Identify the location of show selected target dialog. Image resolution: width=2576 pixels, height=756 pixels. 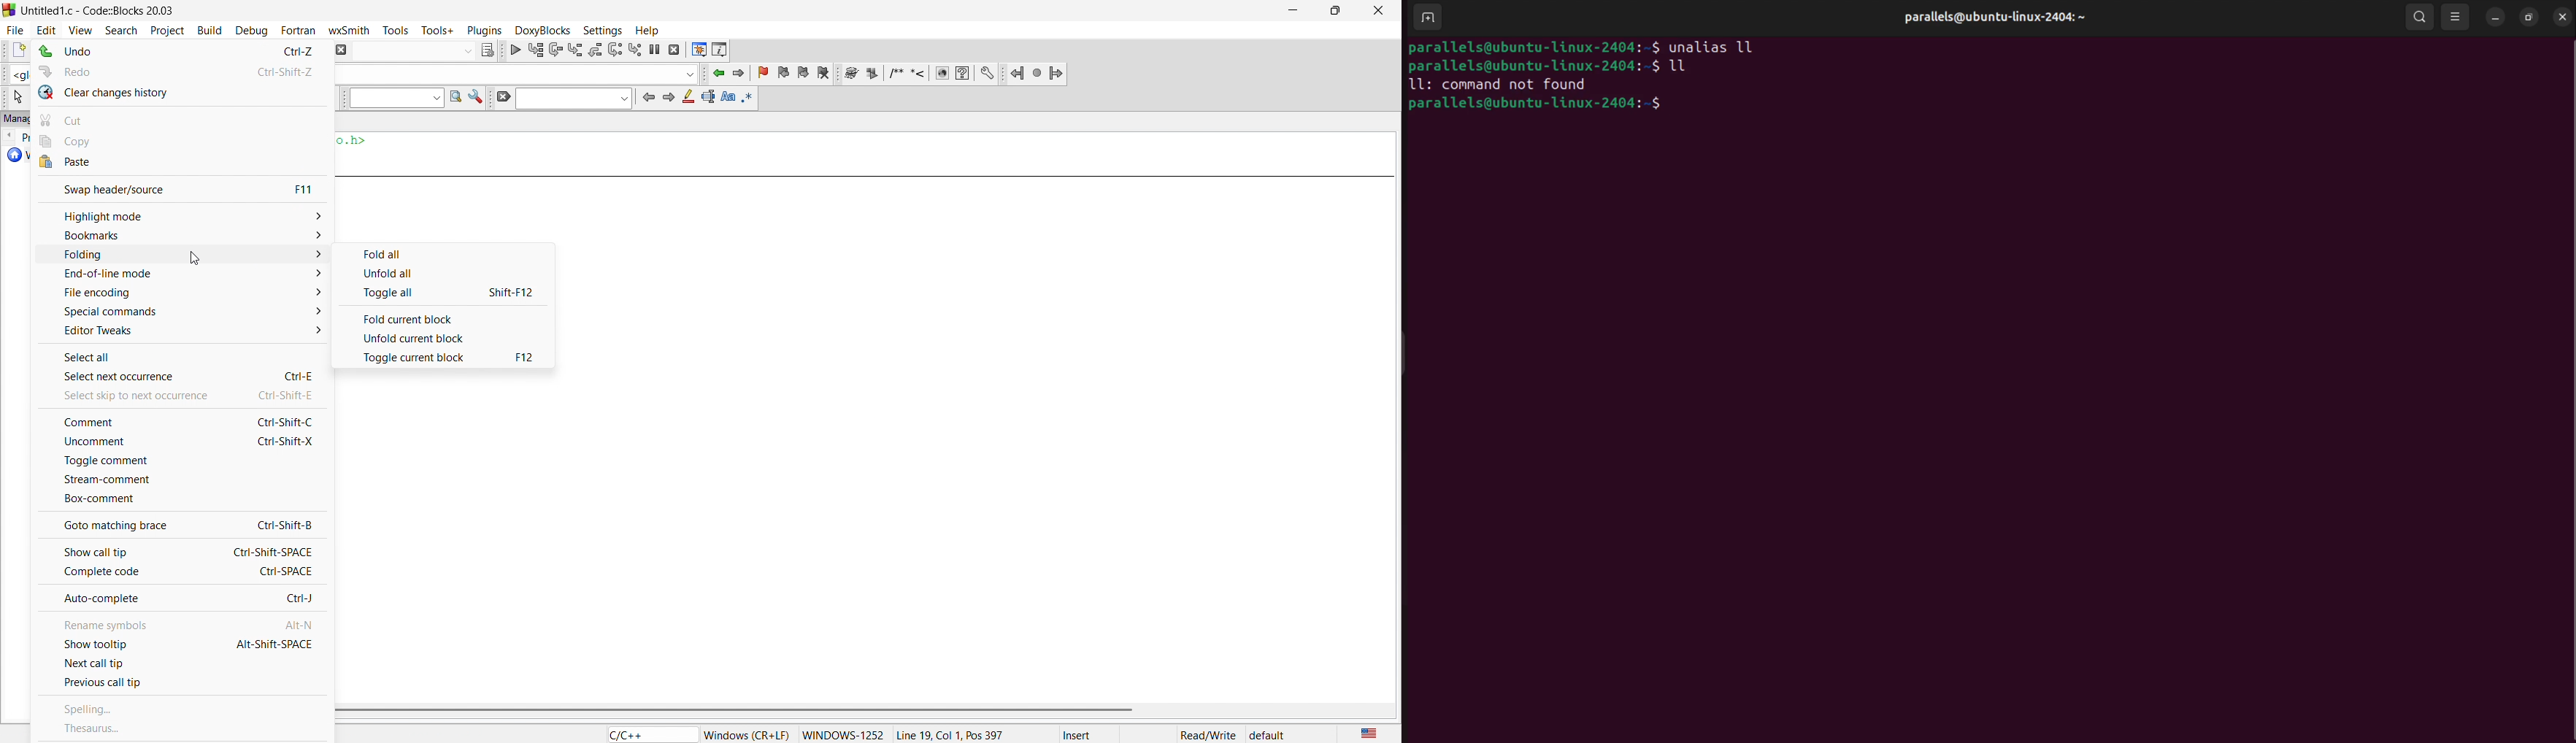
(485, 49).